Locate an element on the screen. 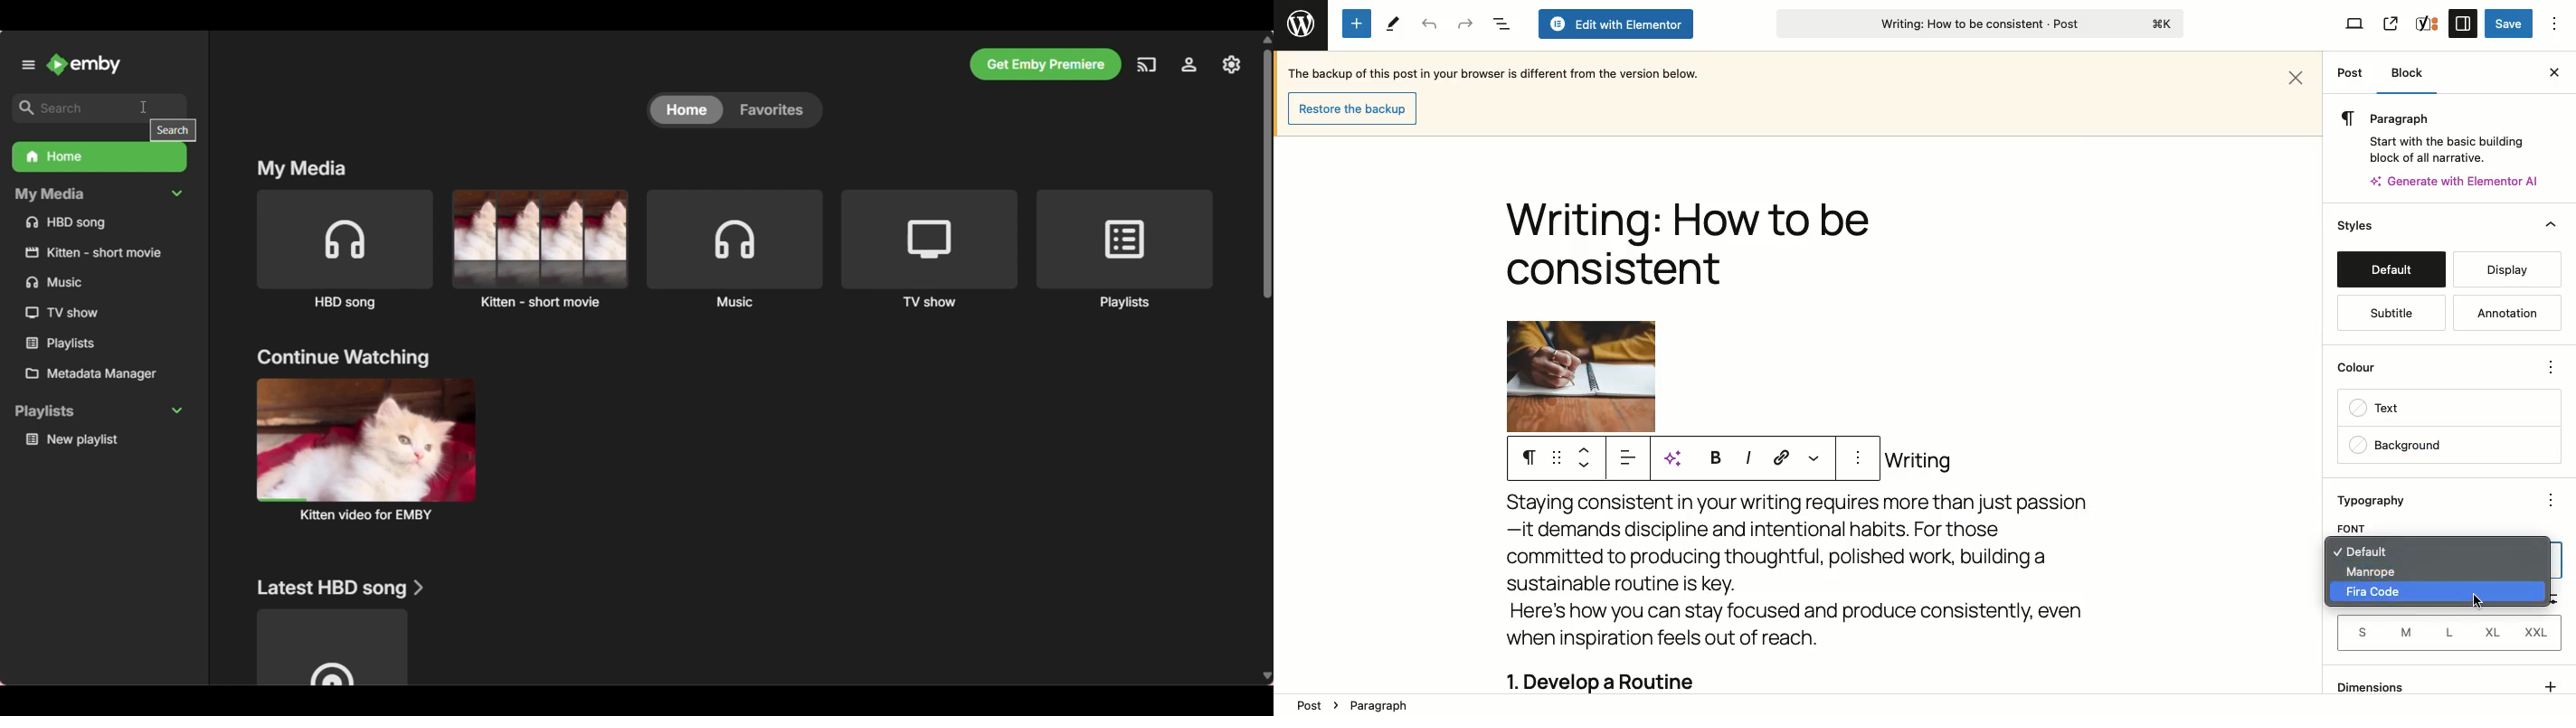 The image size is (2576, 728). More is located at coordinates (1813, 457).